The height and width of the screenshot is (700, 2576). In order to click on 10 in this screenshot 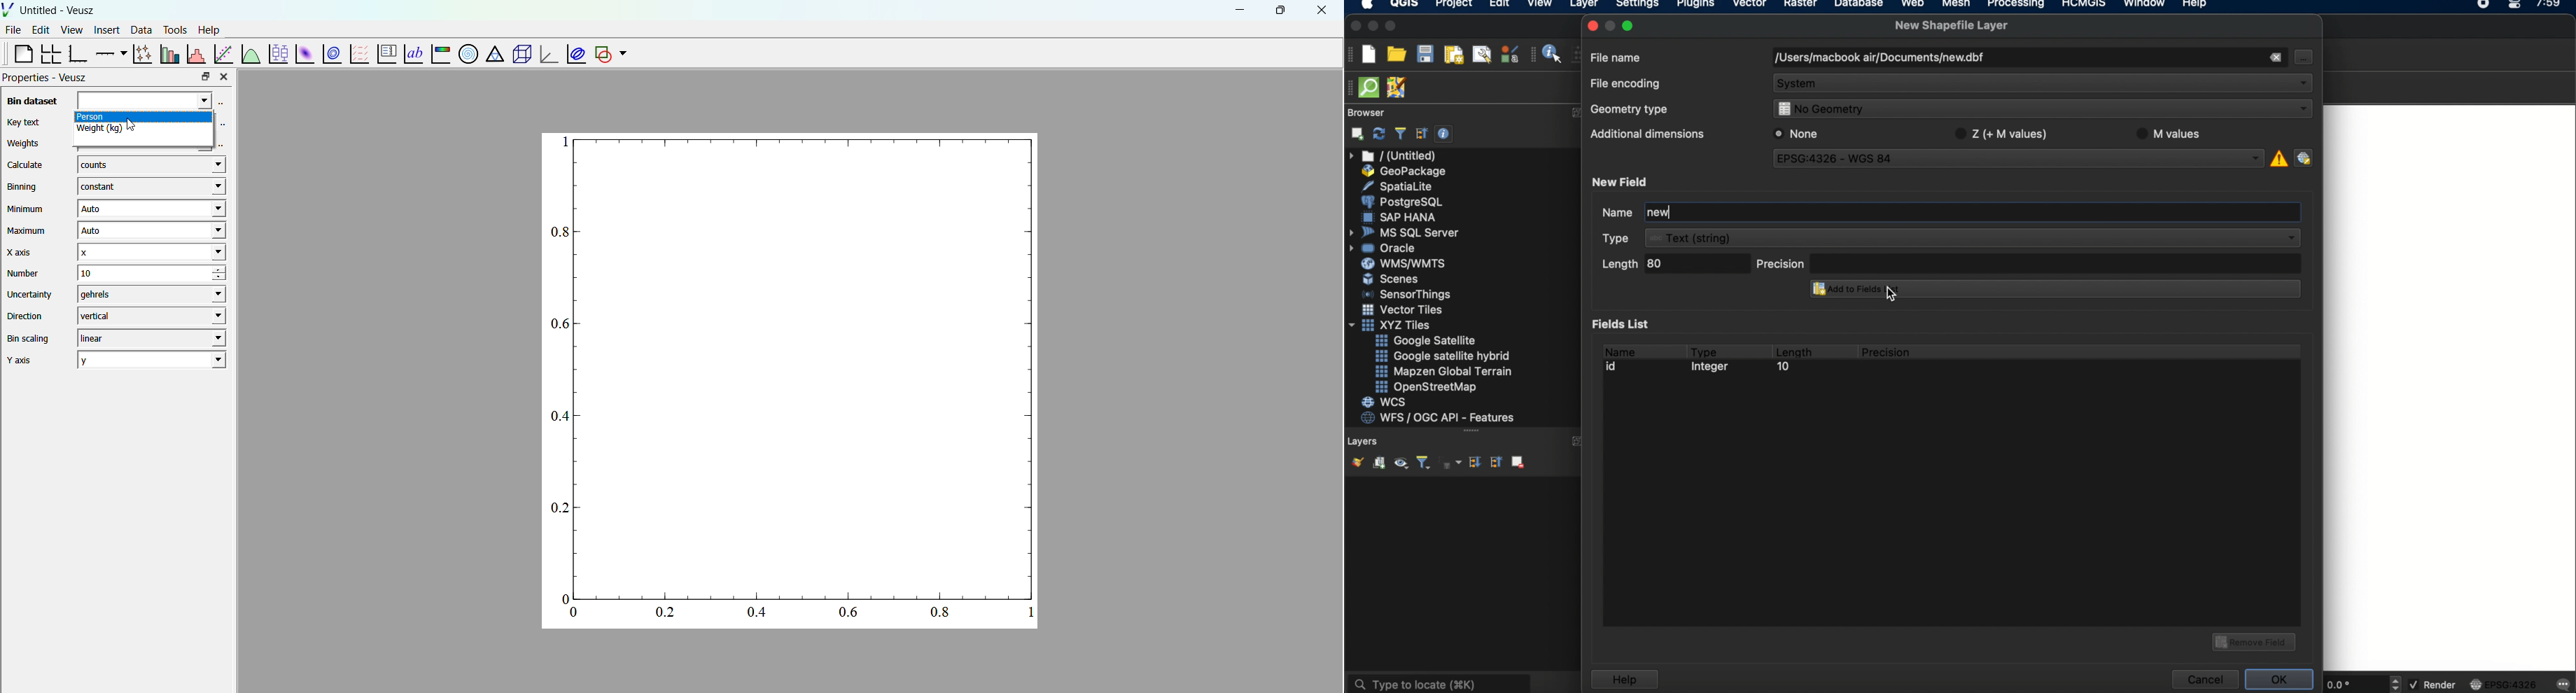, I will do `click(1782, 368)`.